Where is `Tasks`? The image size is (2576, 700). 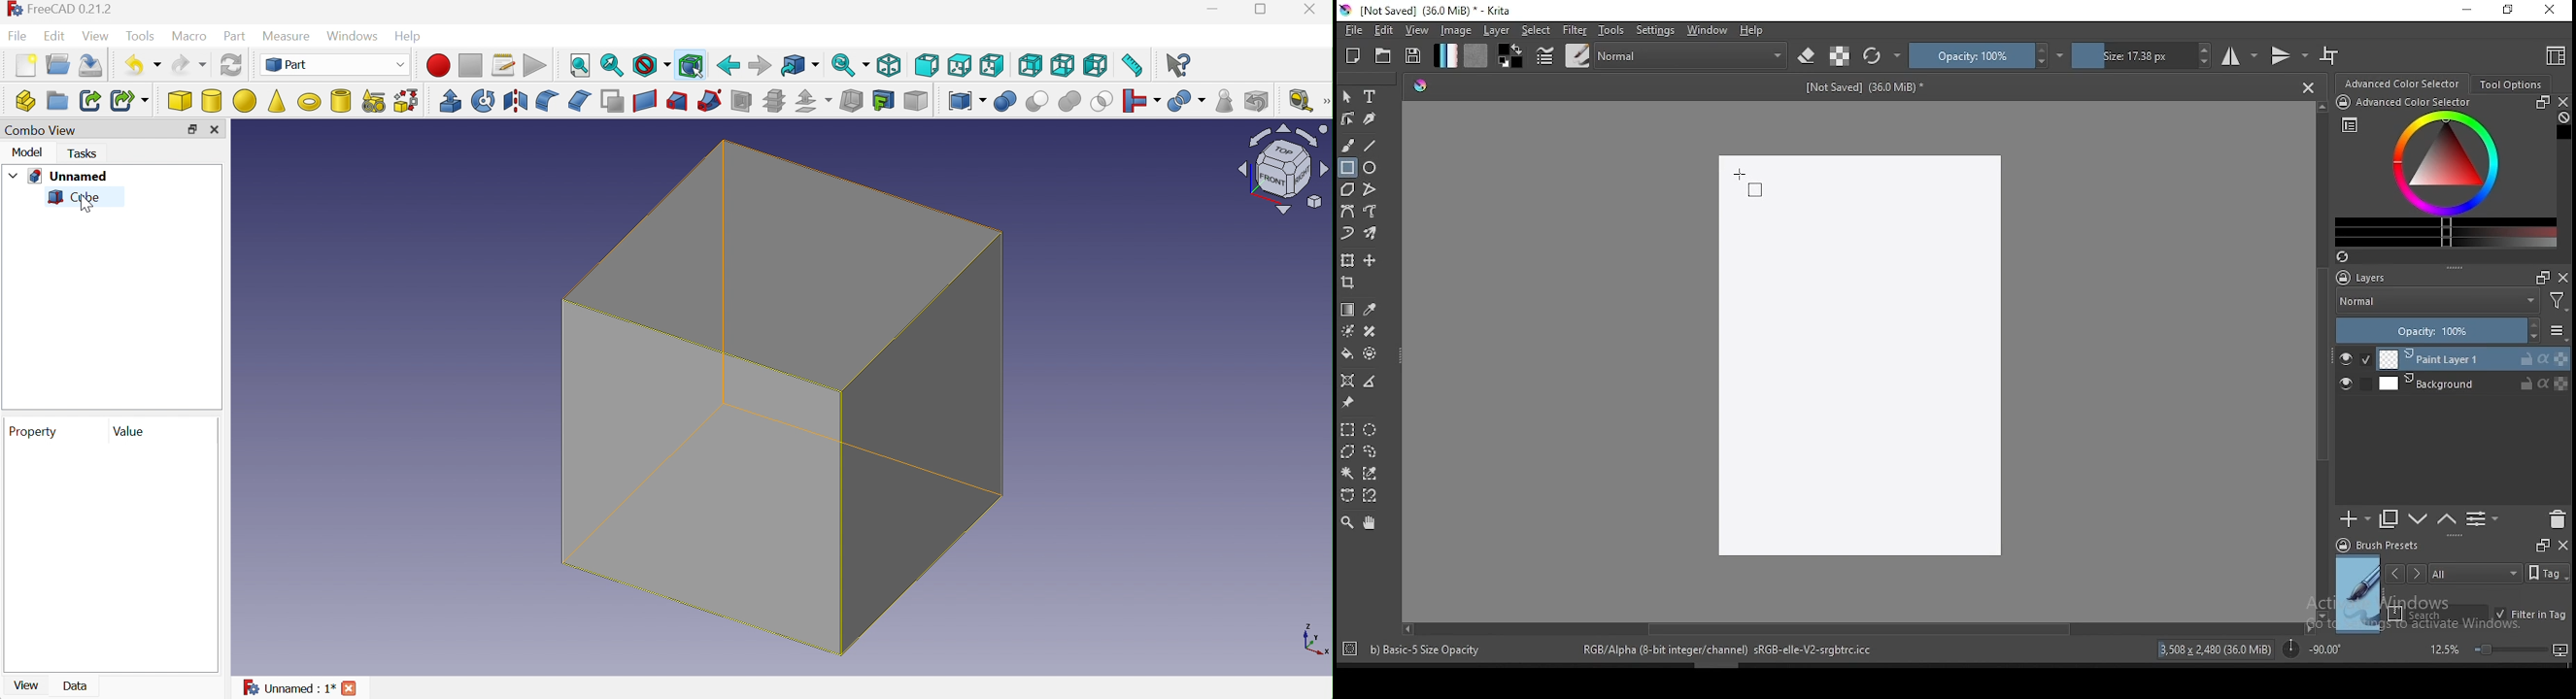 Tasks is located at coordinates (85, 154).